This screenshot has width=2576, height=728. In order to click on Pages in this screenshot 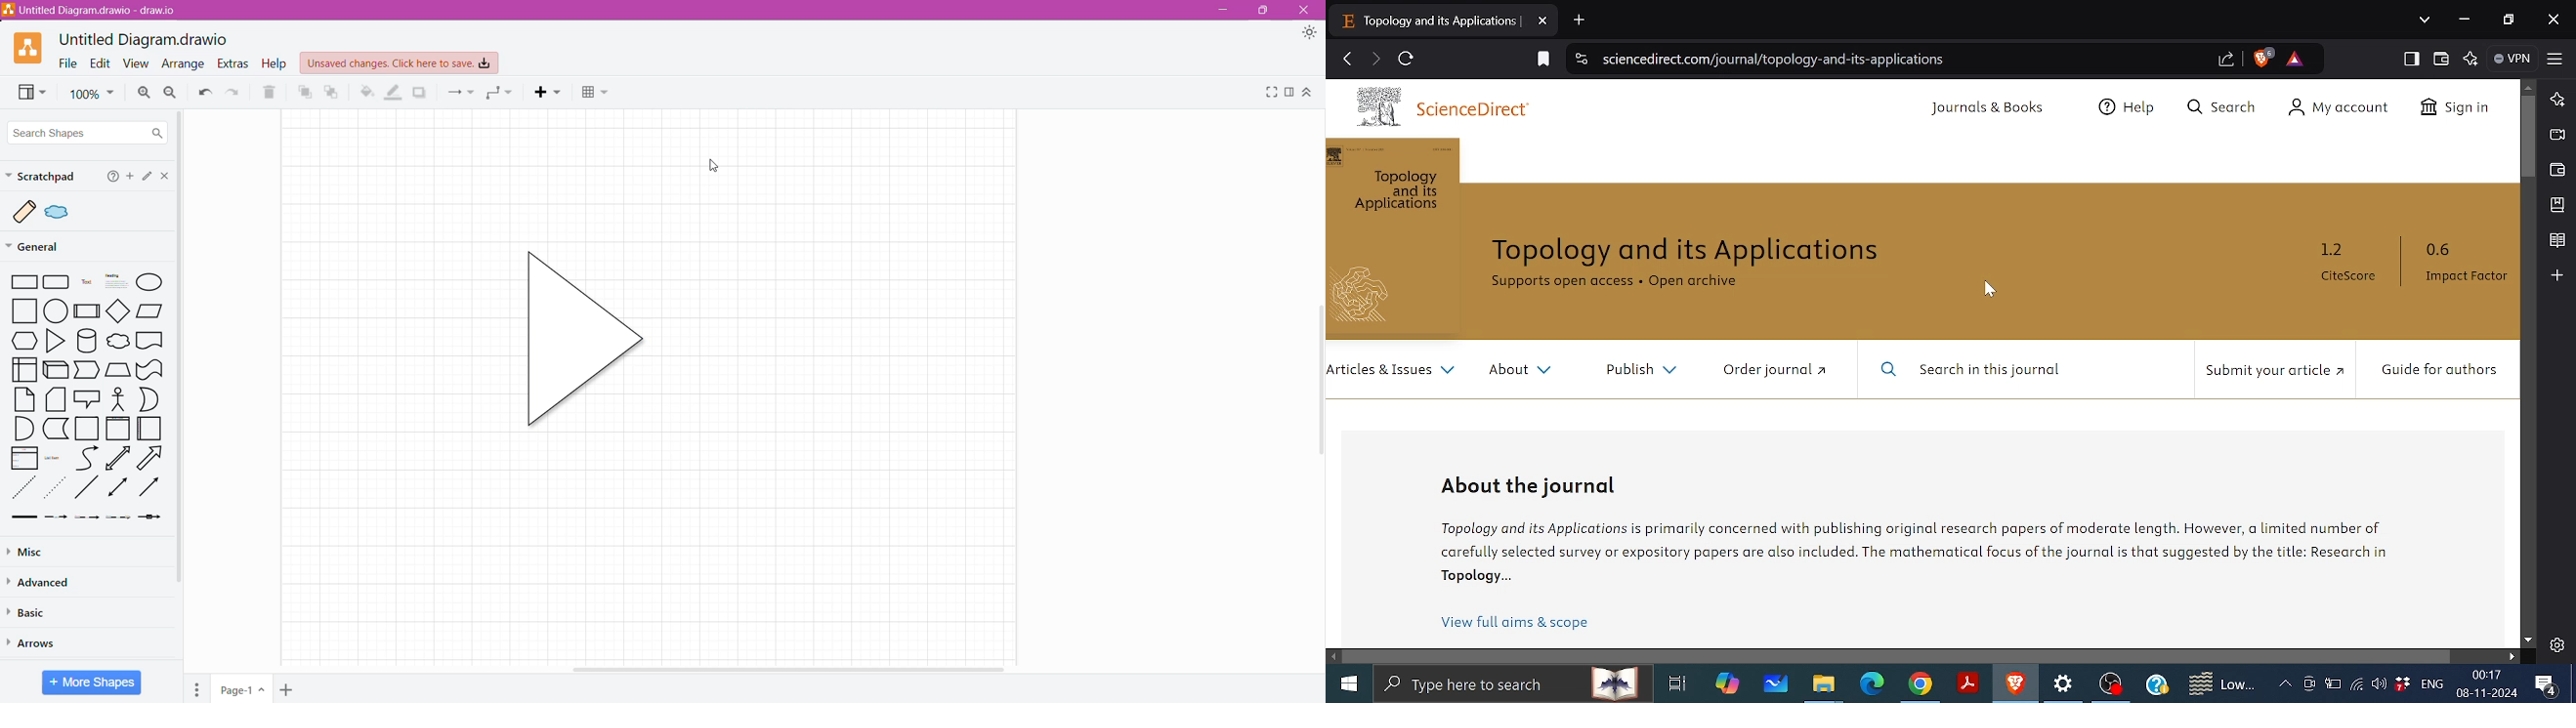, I will do `click(196, 688)`.